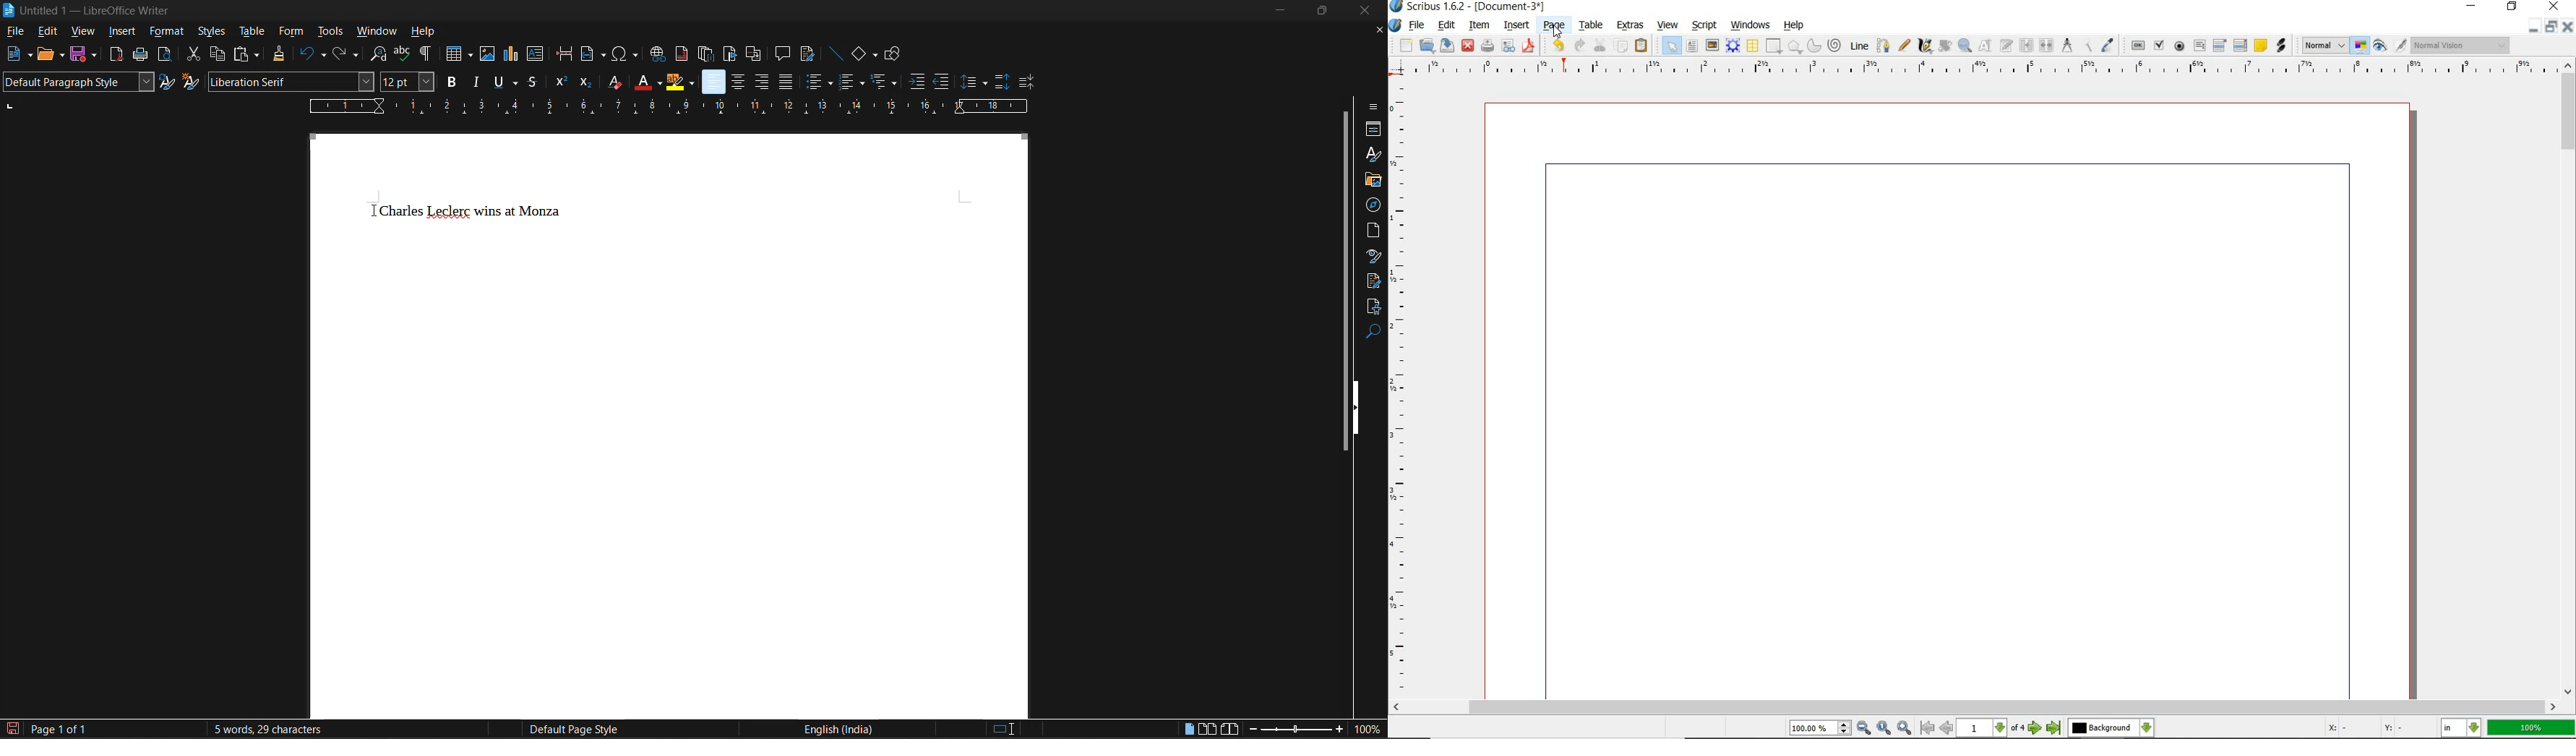 This screenshot has height=756, width=2576. I want to click on Bezier curve, so click(1884, 45).